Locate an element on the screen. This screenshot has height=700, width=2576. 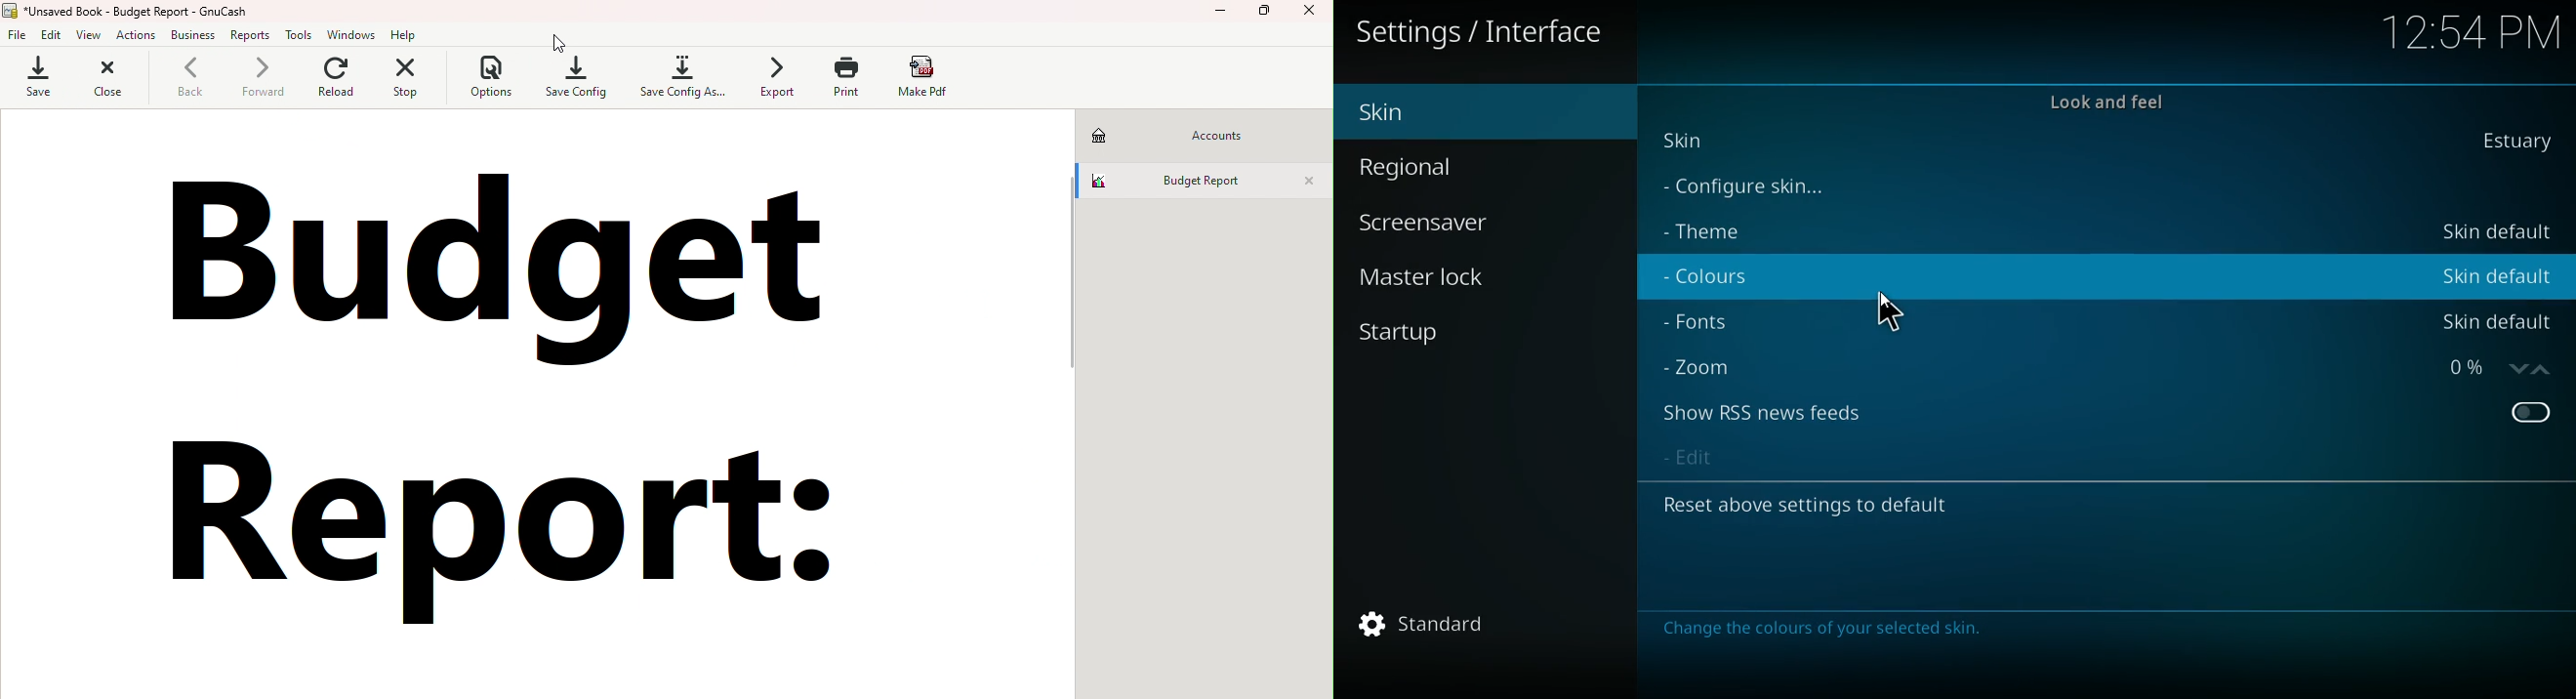
Export is located at coordinates (773, 79).